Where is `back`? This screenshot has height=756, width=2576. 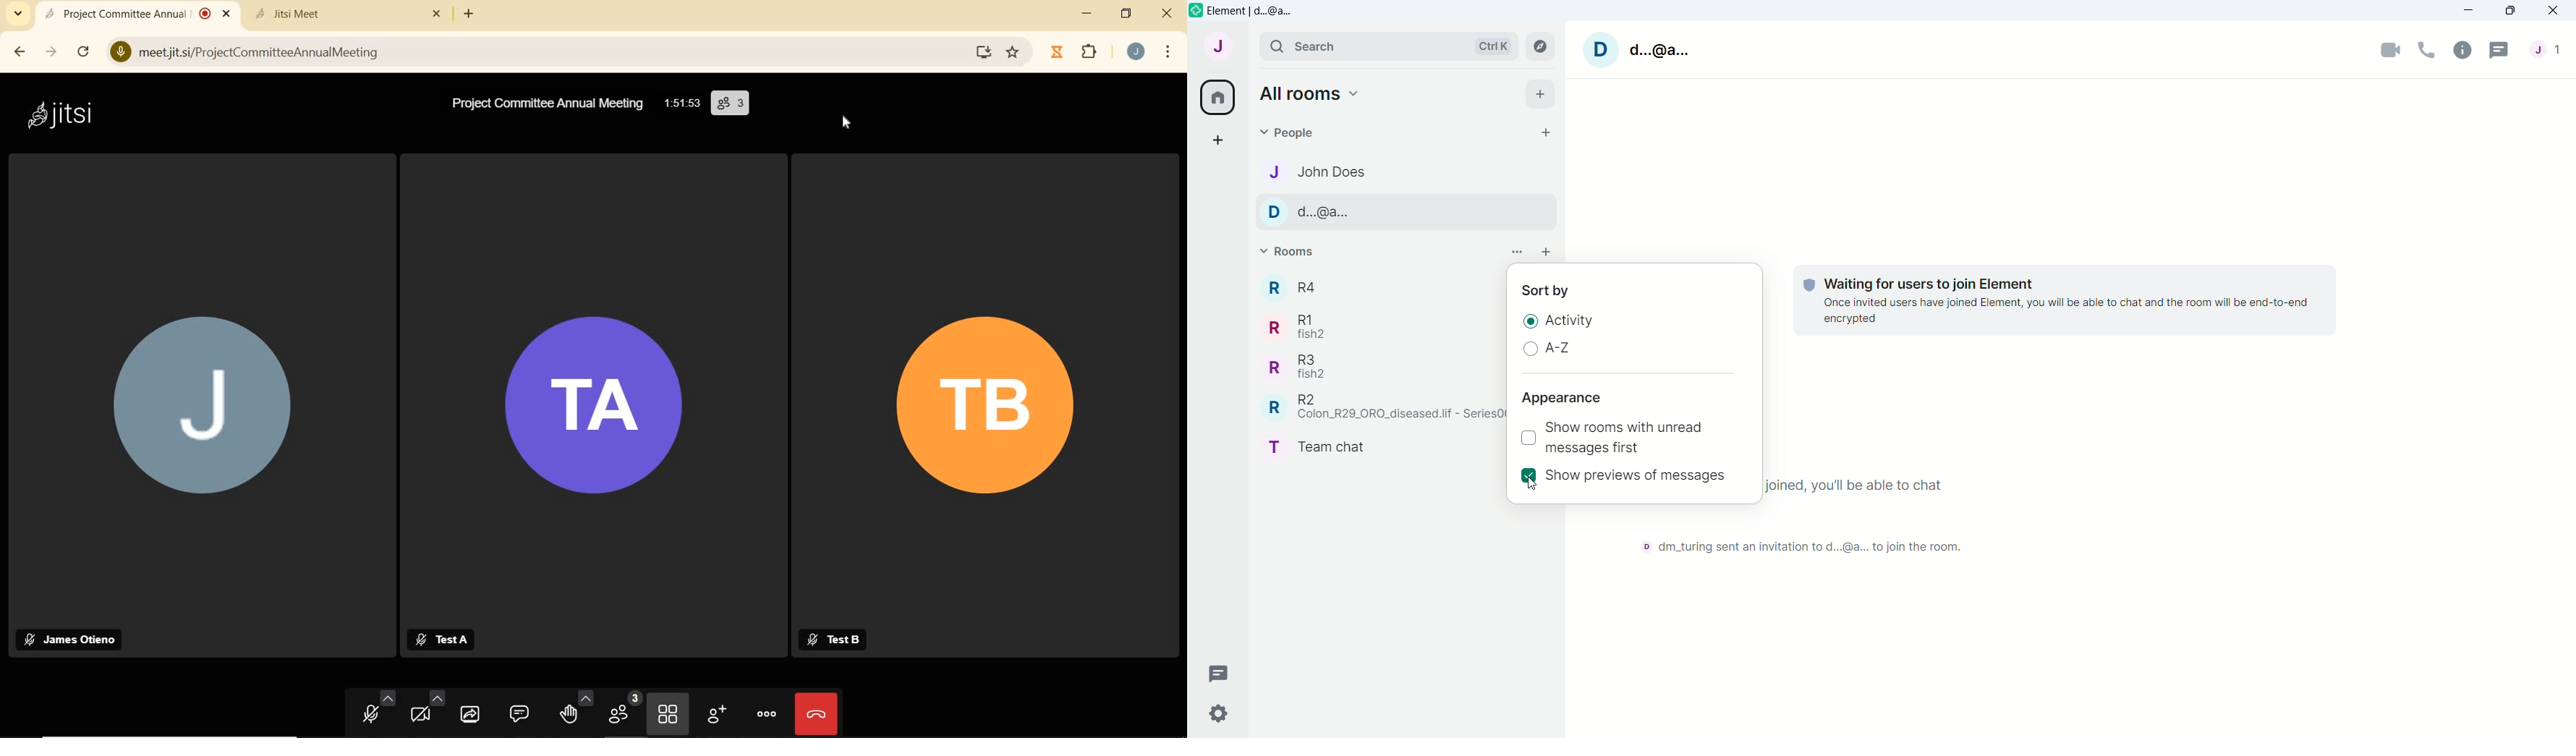
back is located at coordinates (17, 51).